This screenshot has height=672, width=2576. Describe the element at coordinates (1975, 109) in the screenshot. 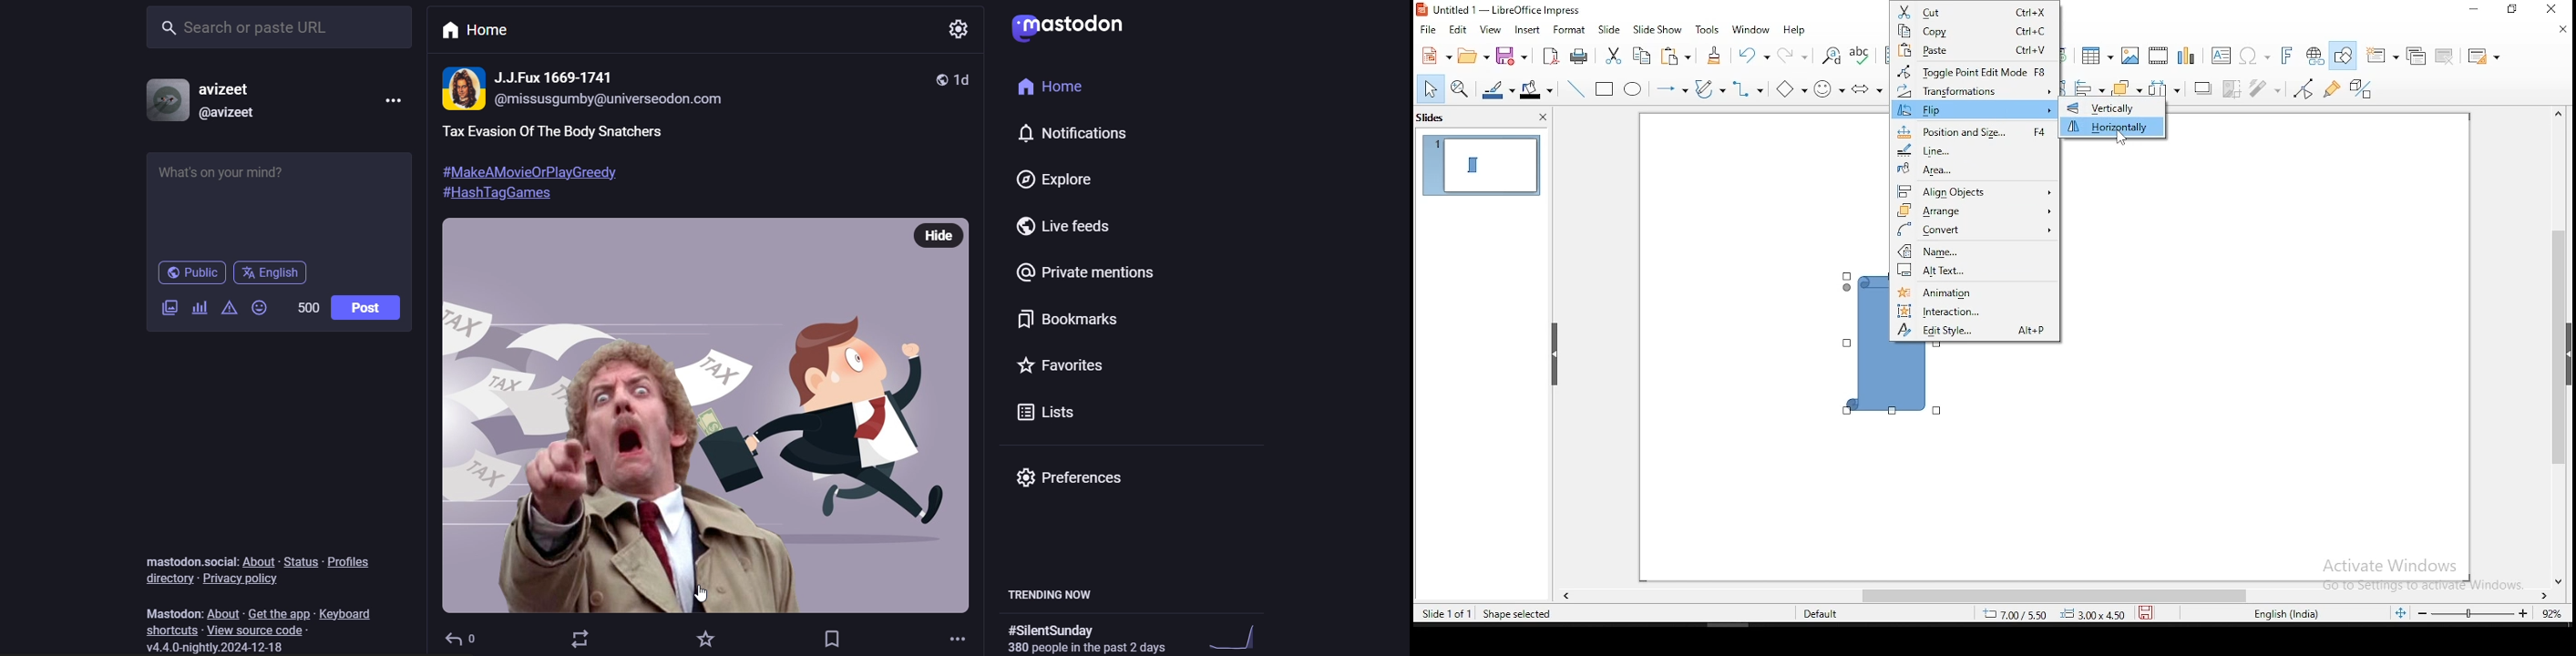

I see `flip` at that location.